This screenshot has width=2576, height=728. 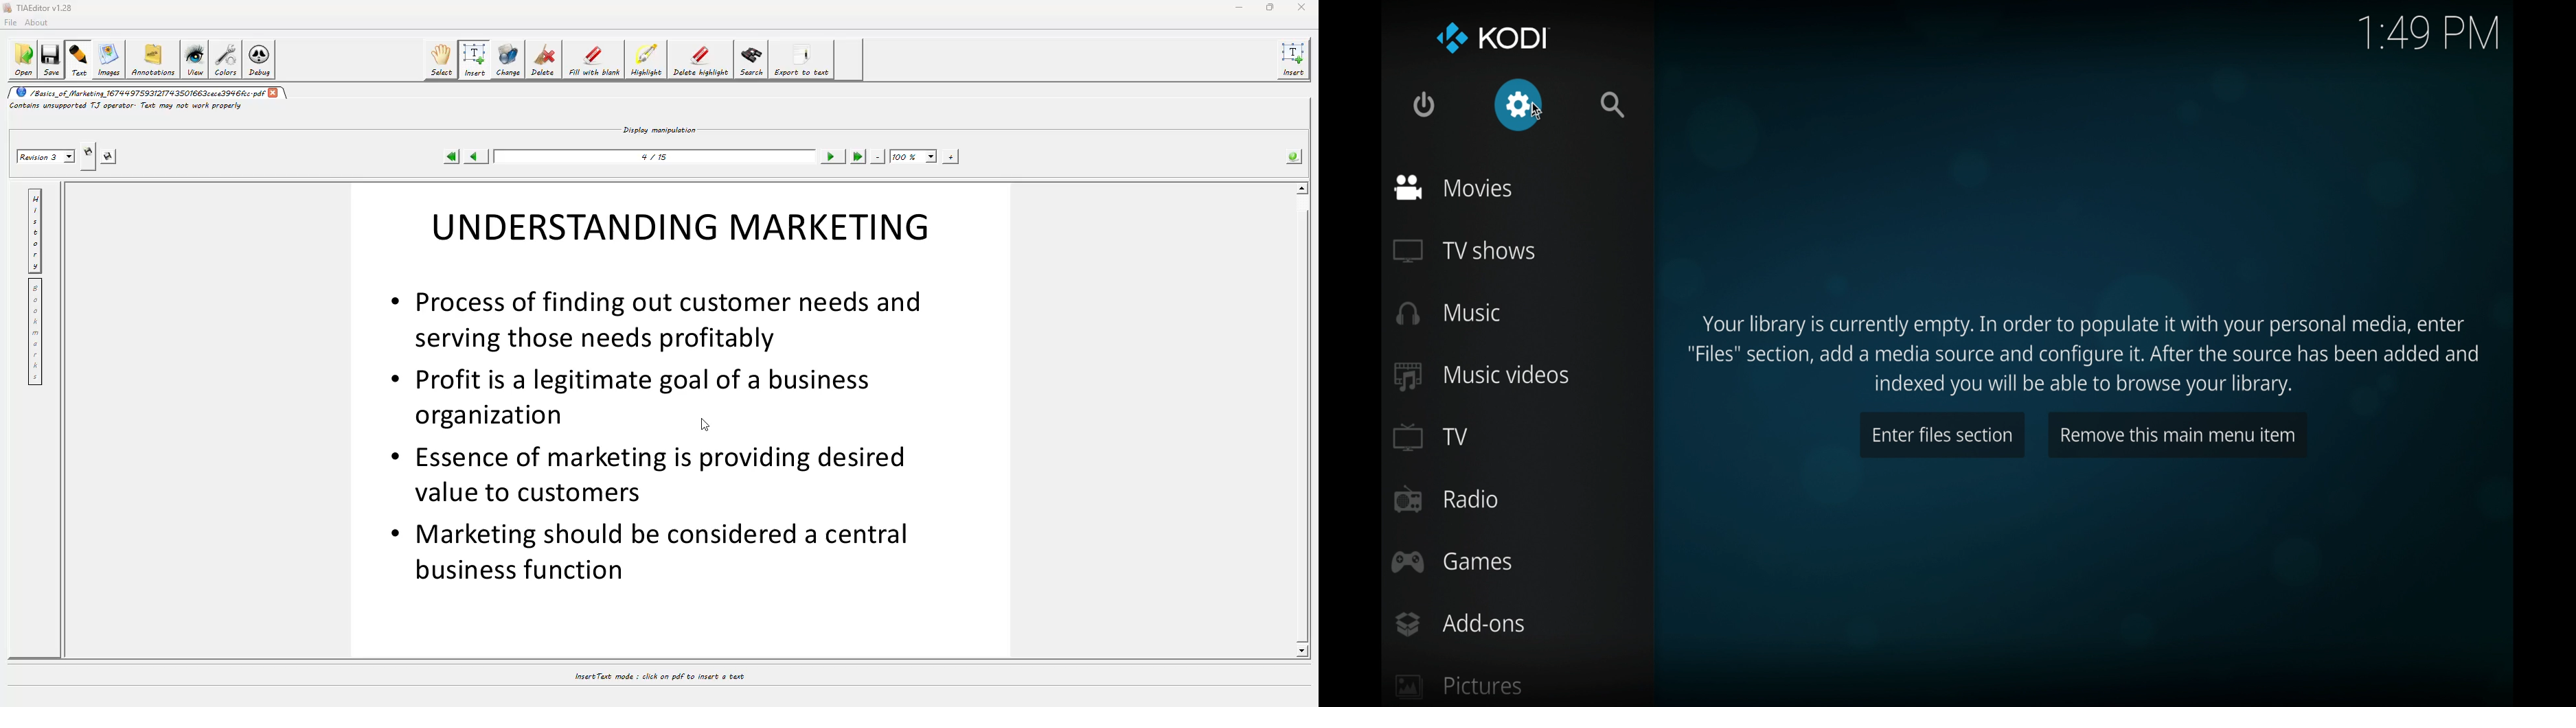 What do you see at coordinates (1459, 624) in the screenshot?
I see `add-ons` at bounding box center [1459, 624].